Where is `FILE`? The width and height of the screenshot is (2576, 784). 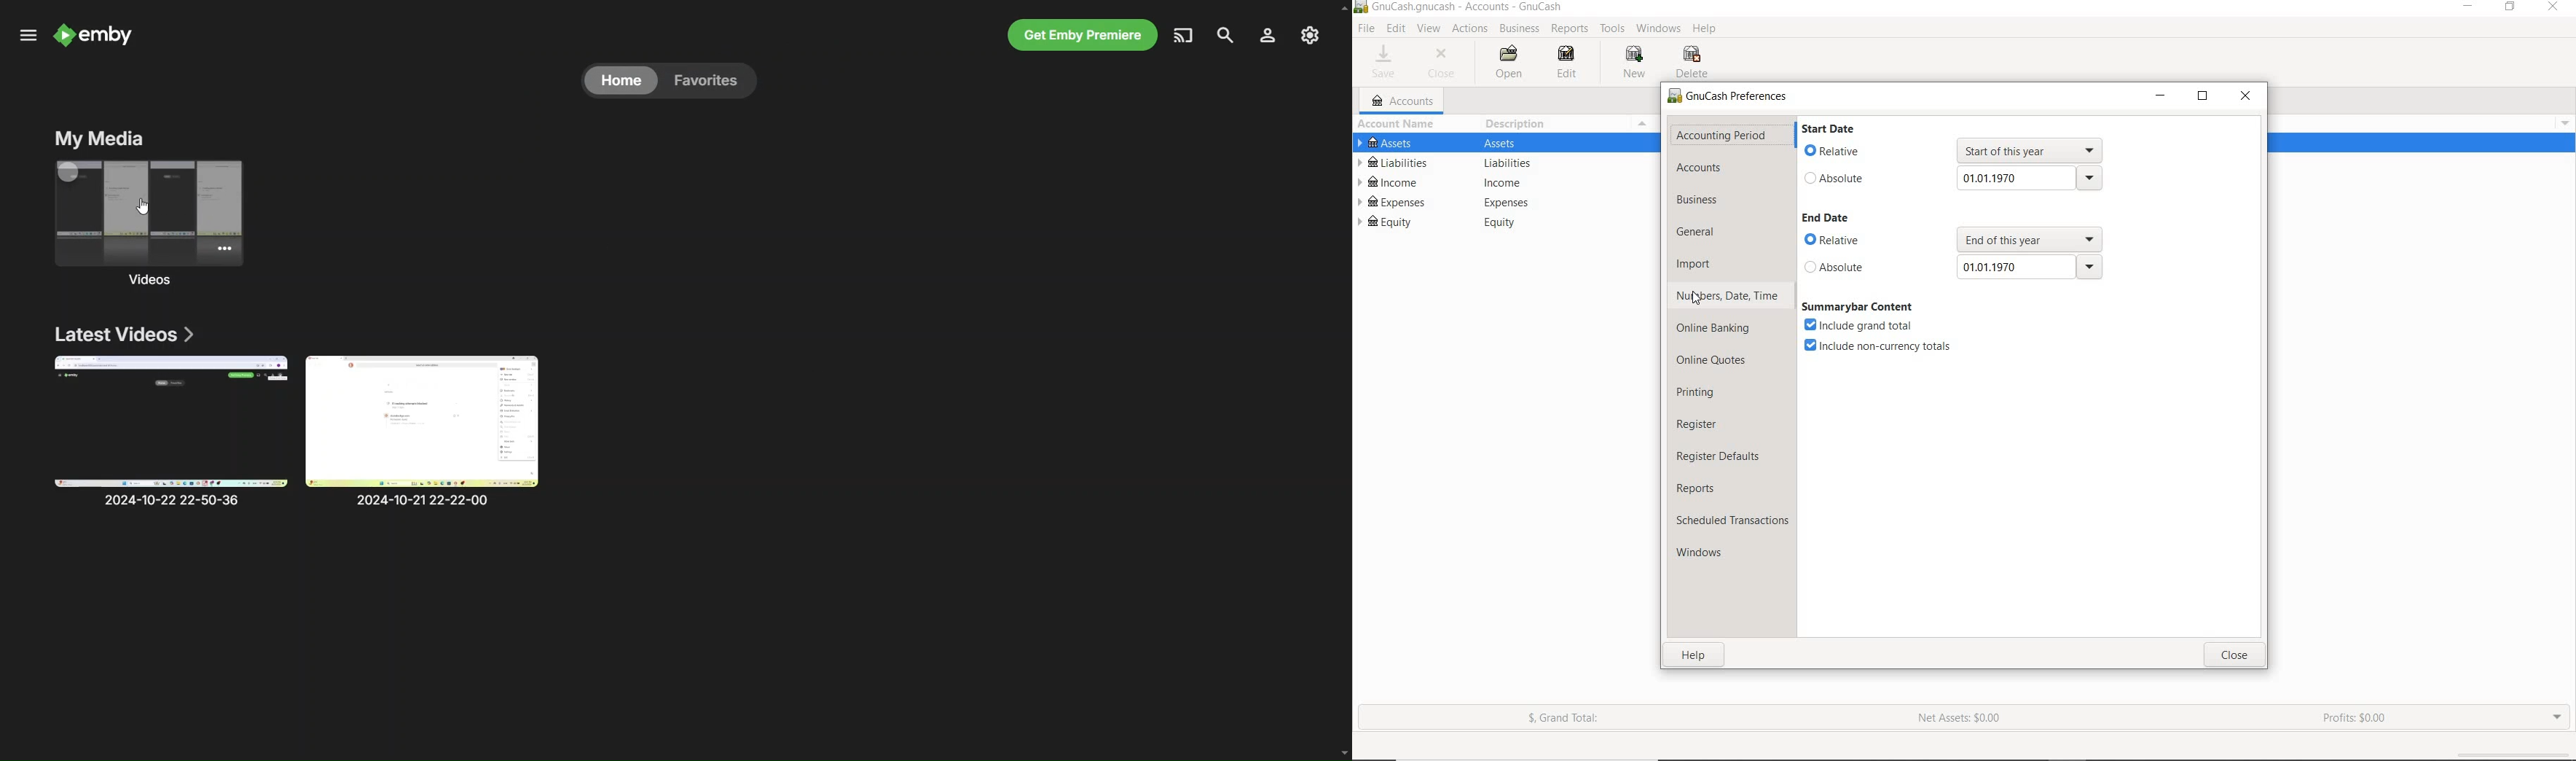
FILE is located at coordinates (1365, 29).